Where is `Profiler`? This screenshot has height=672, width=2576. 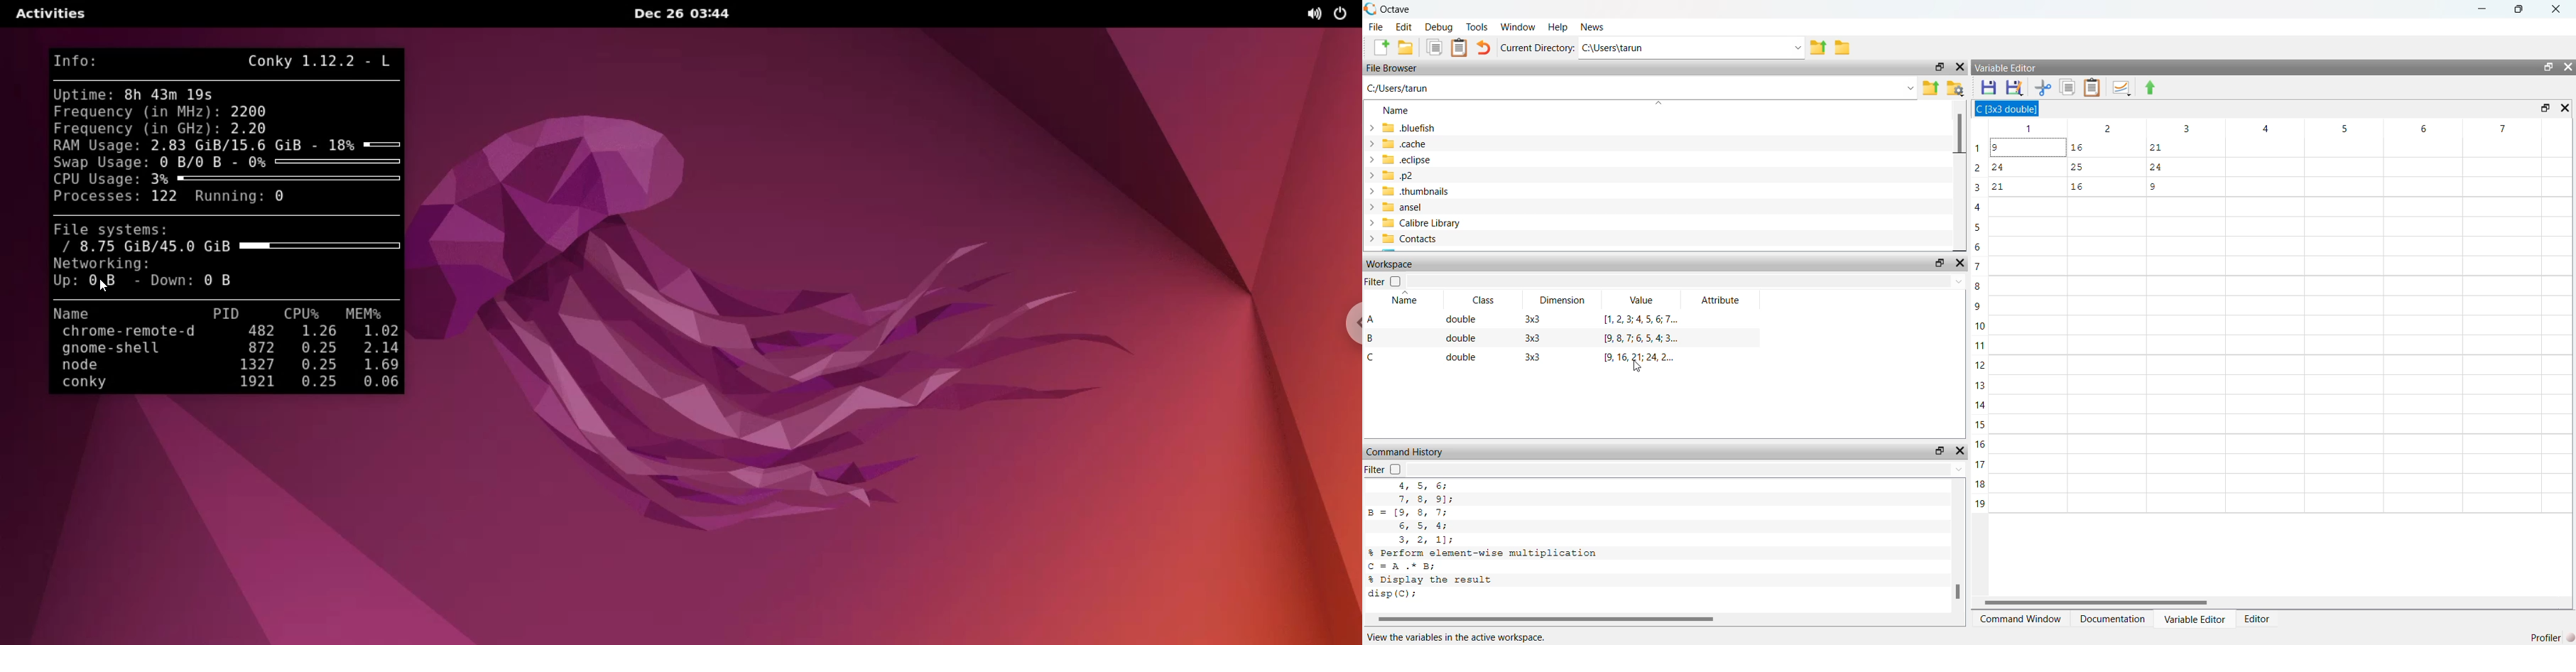
Profiler is located at coordinates (2548, 637).